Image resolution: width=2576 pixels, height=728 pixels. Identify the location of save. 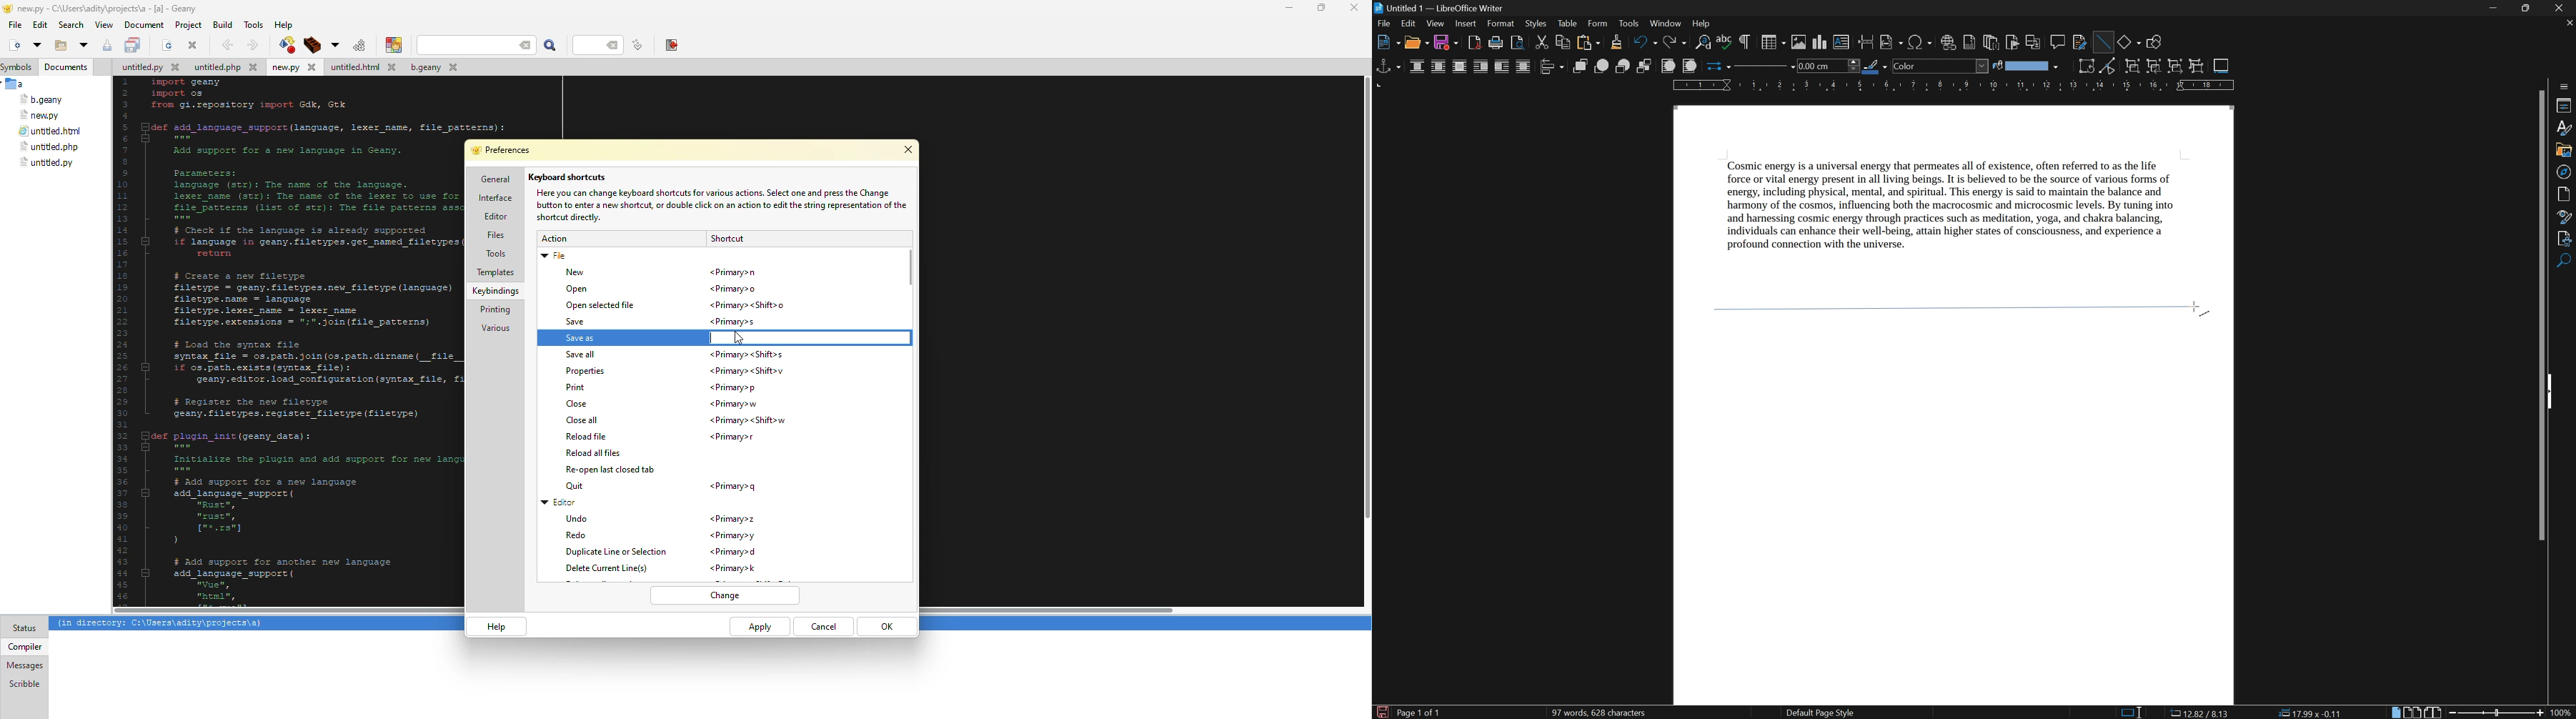
(1447, 43).